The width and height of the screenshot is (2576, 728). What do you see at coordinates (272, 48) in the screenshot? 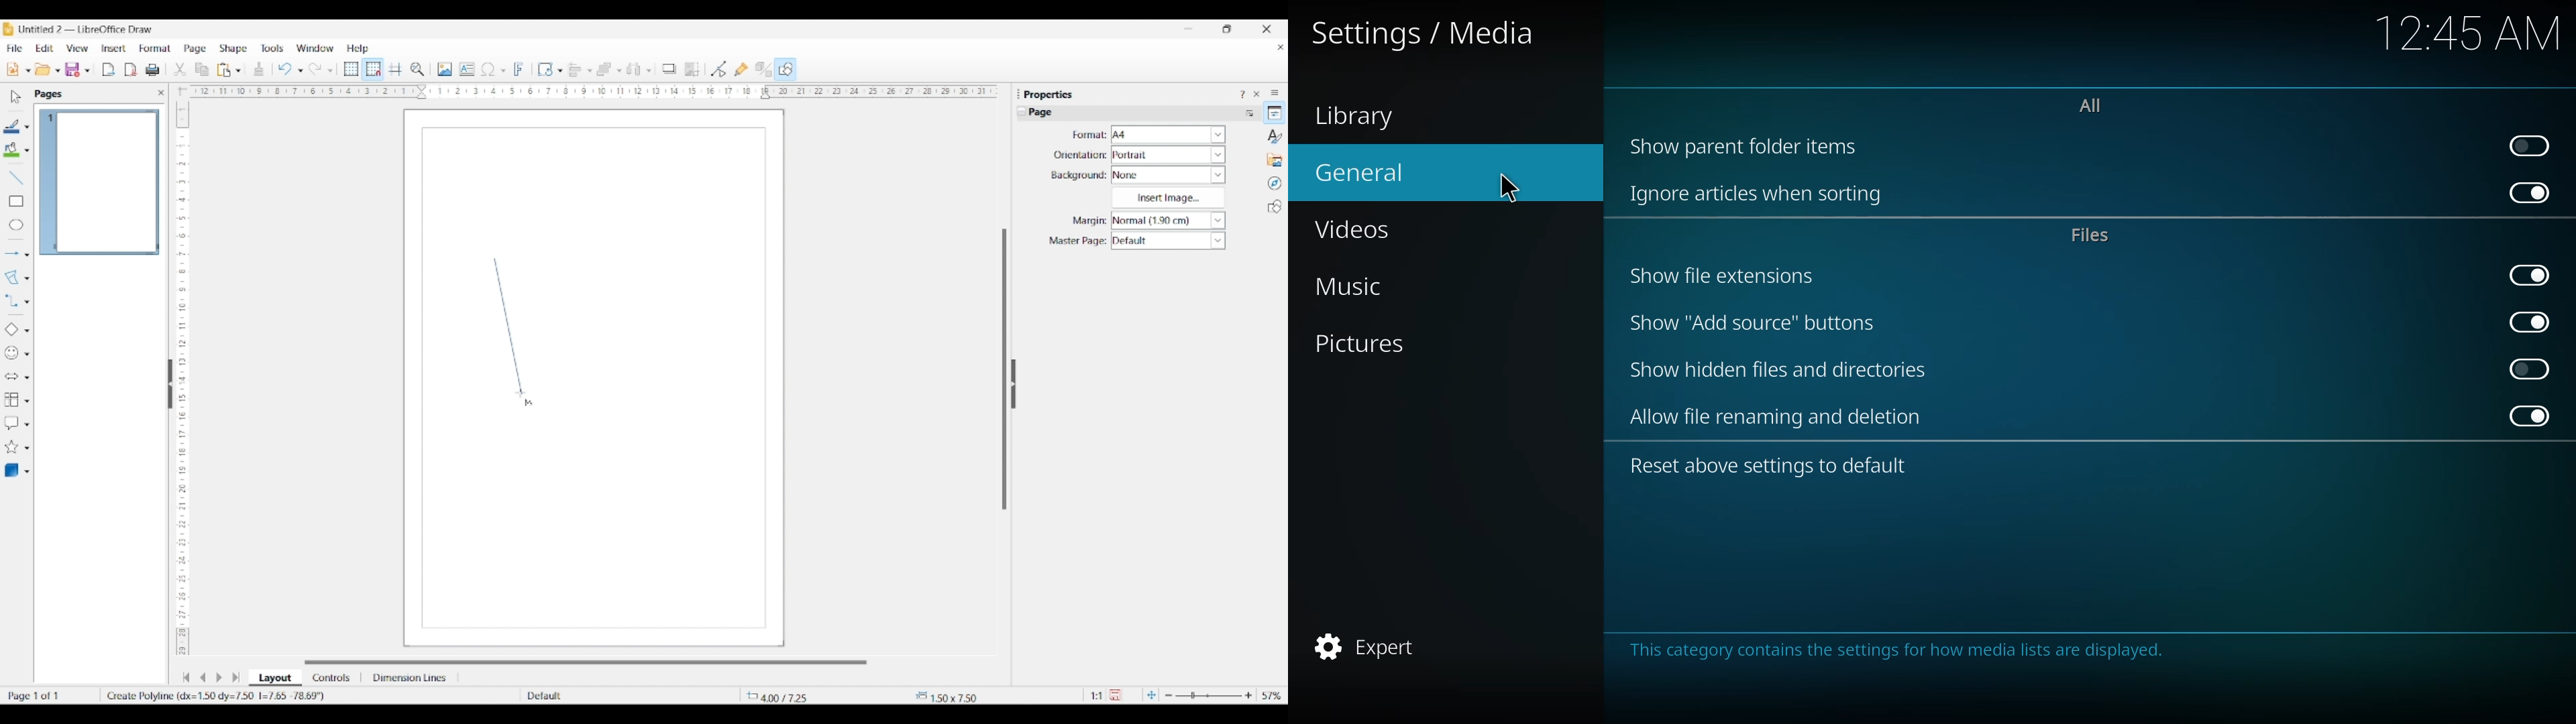
I see `Tools` at bounding box center [272, 48].